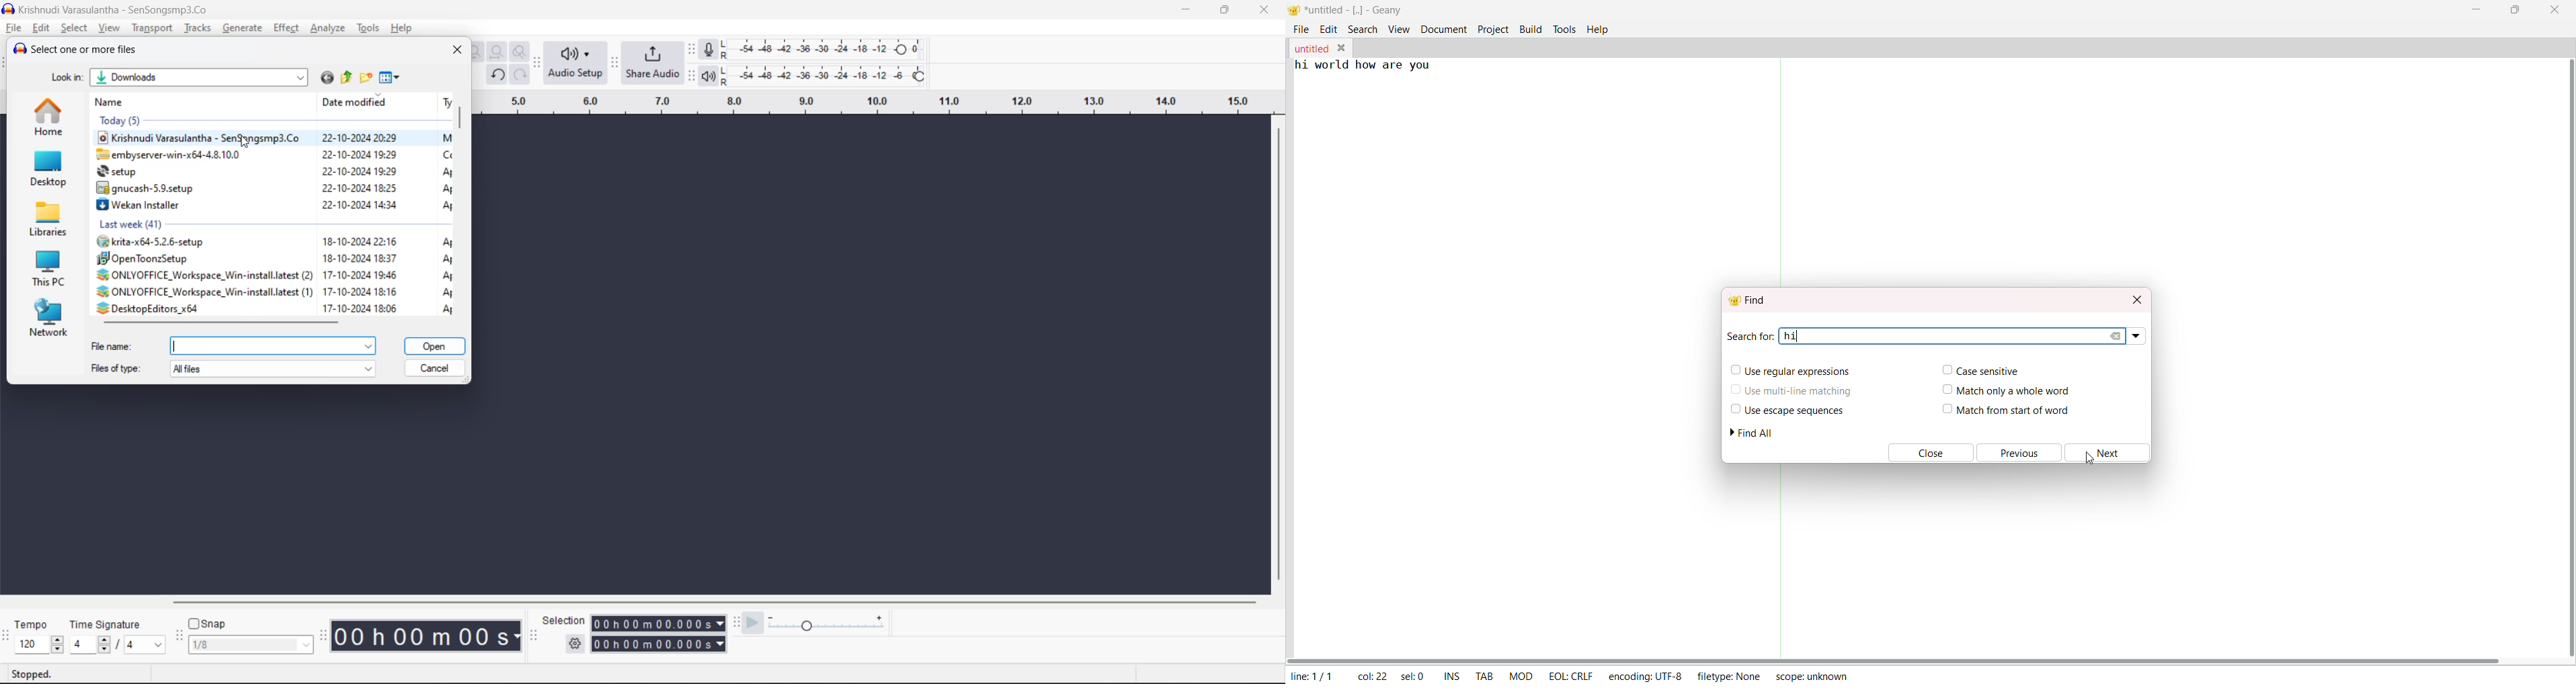 This screenshot has width=2576, height=700. What do you see at coordinates (715, 76) in the screenshot?
I see `playback meter` at bounding box center [715, 76].